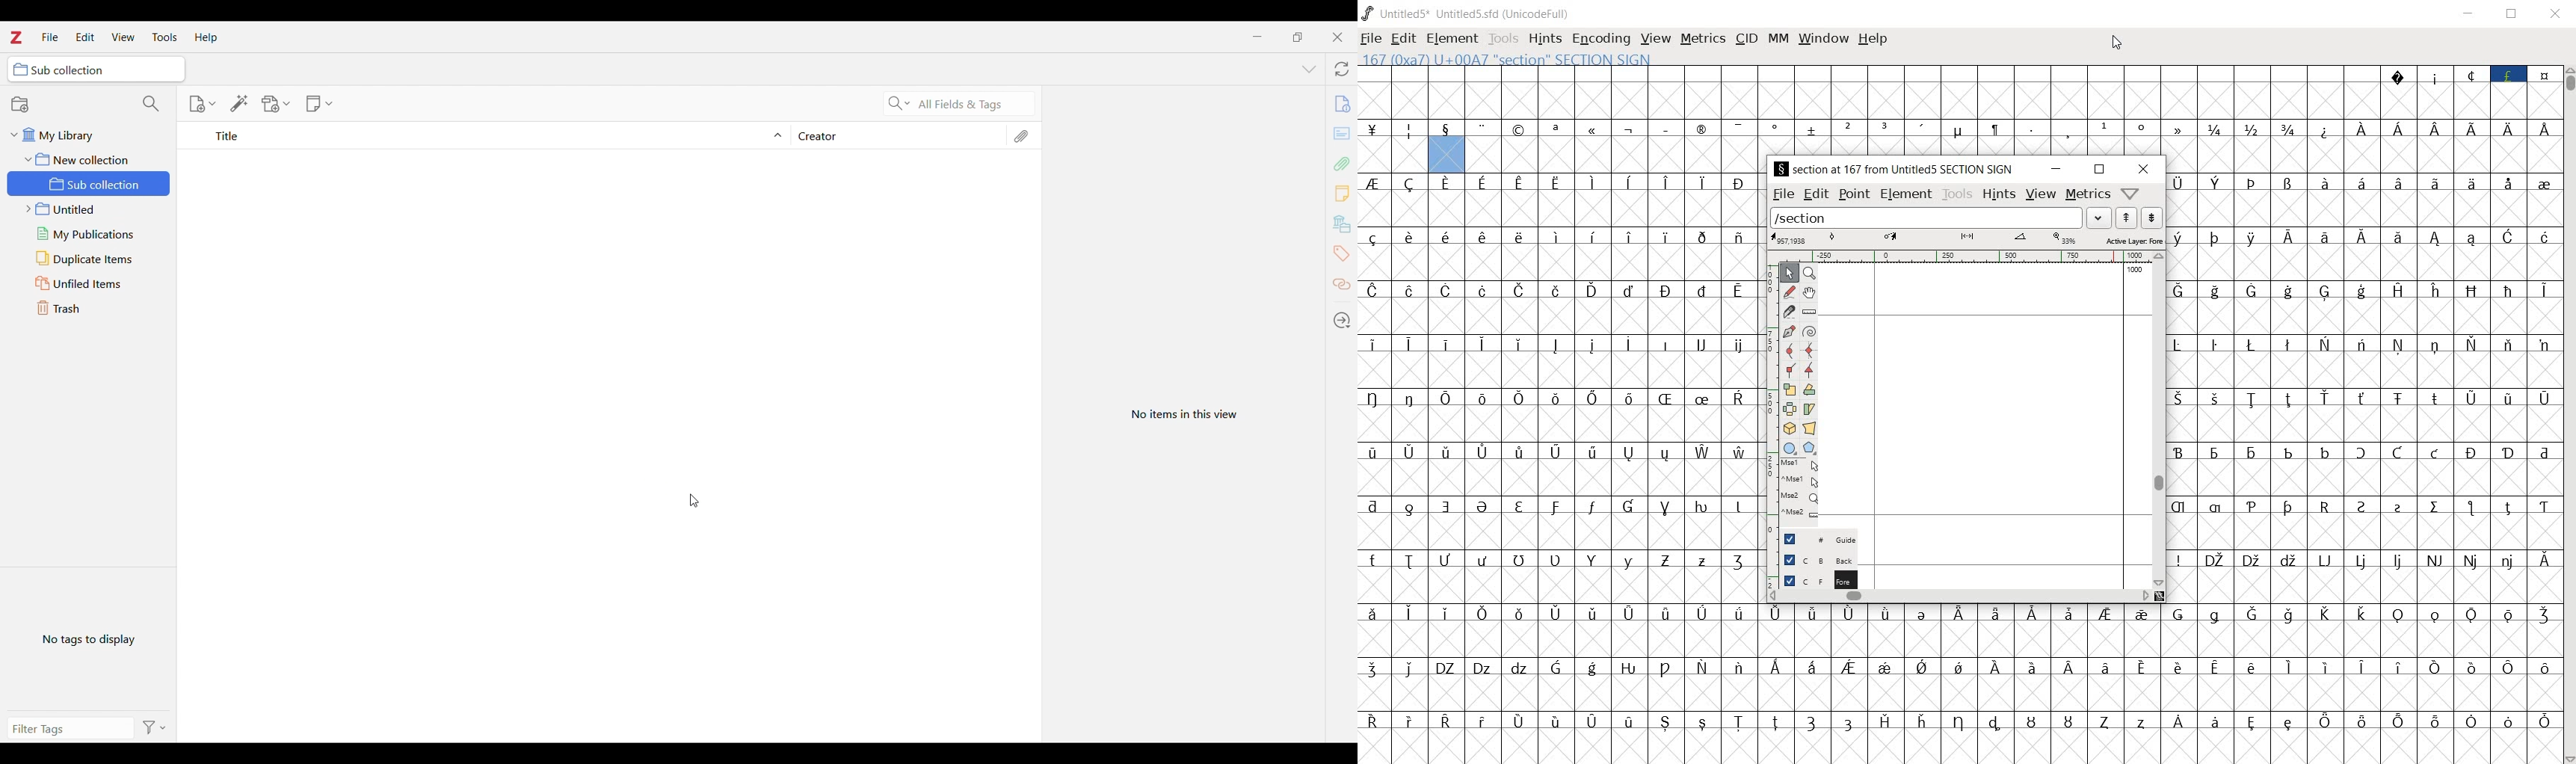  I want to click on TOOLS, so click(1503, 39).